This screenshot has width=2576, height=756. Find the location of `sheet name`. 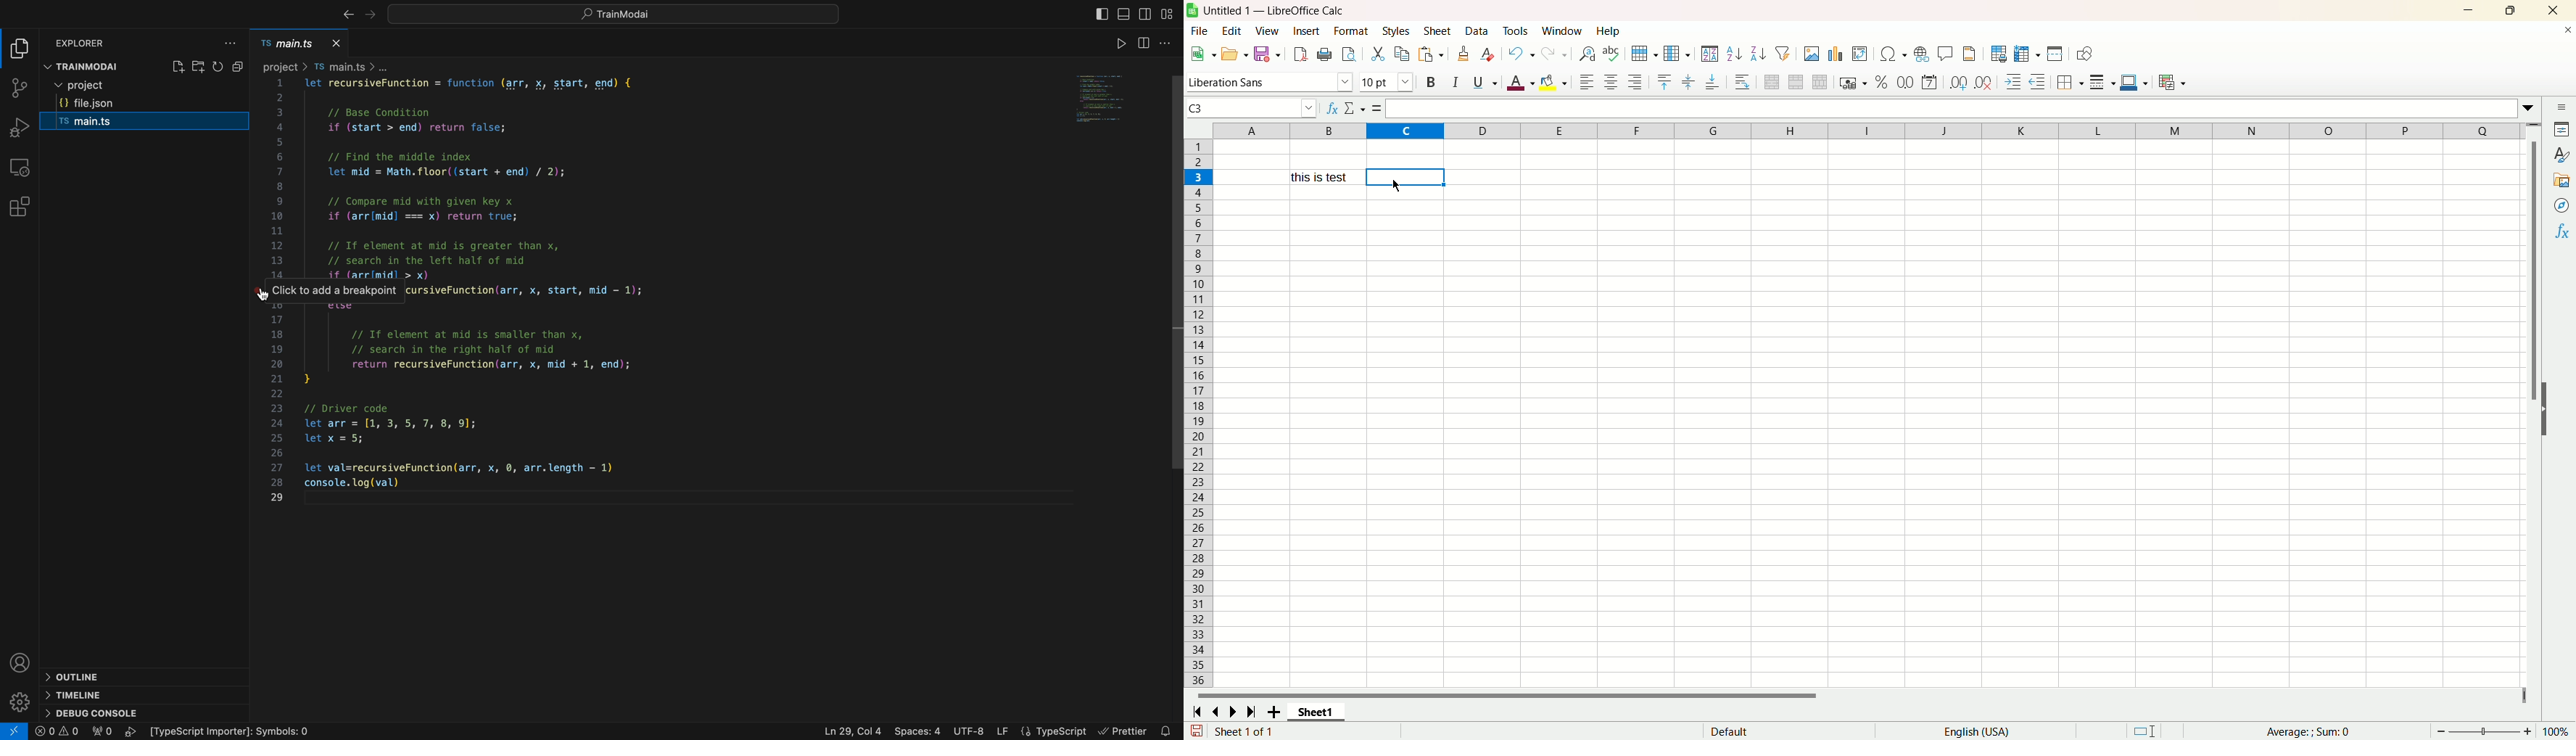

sheet name is located at coordinates (1316, 712).